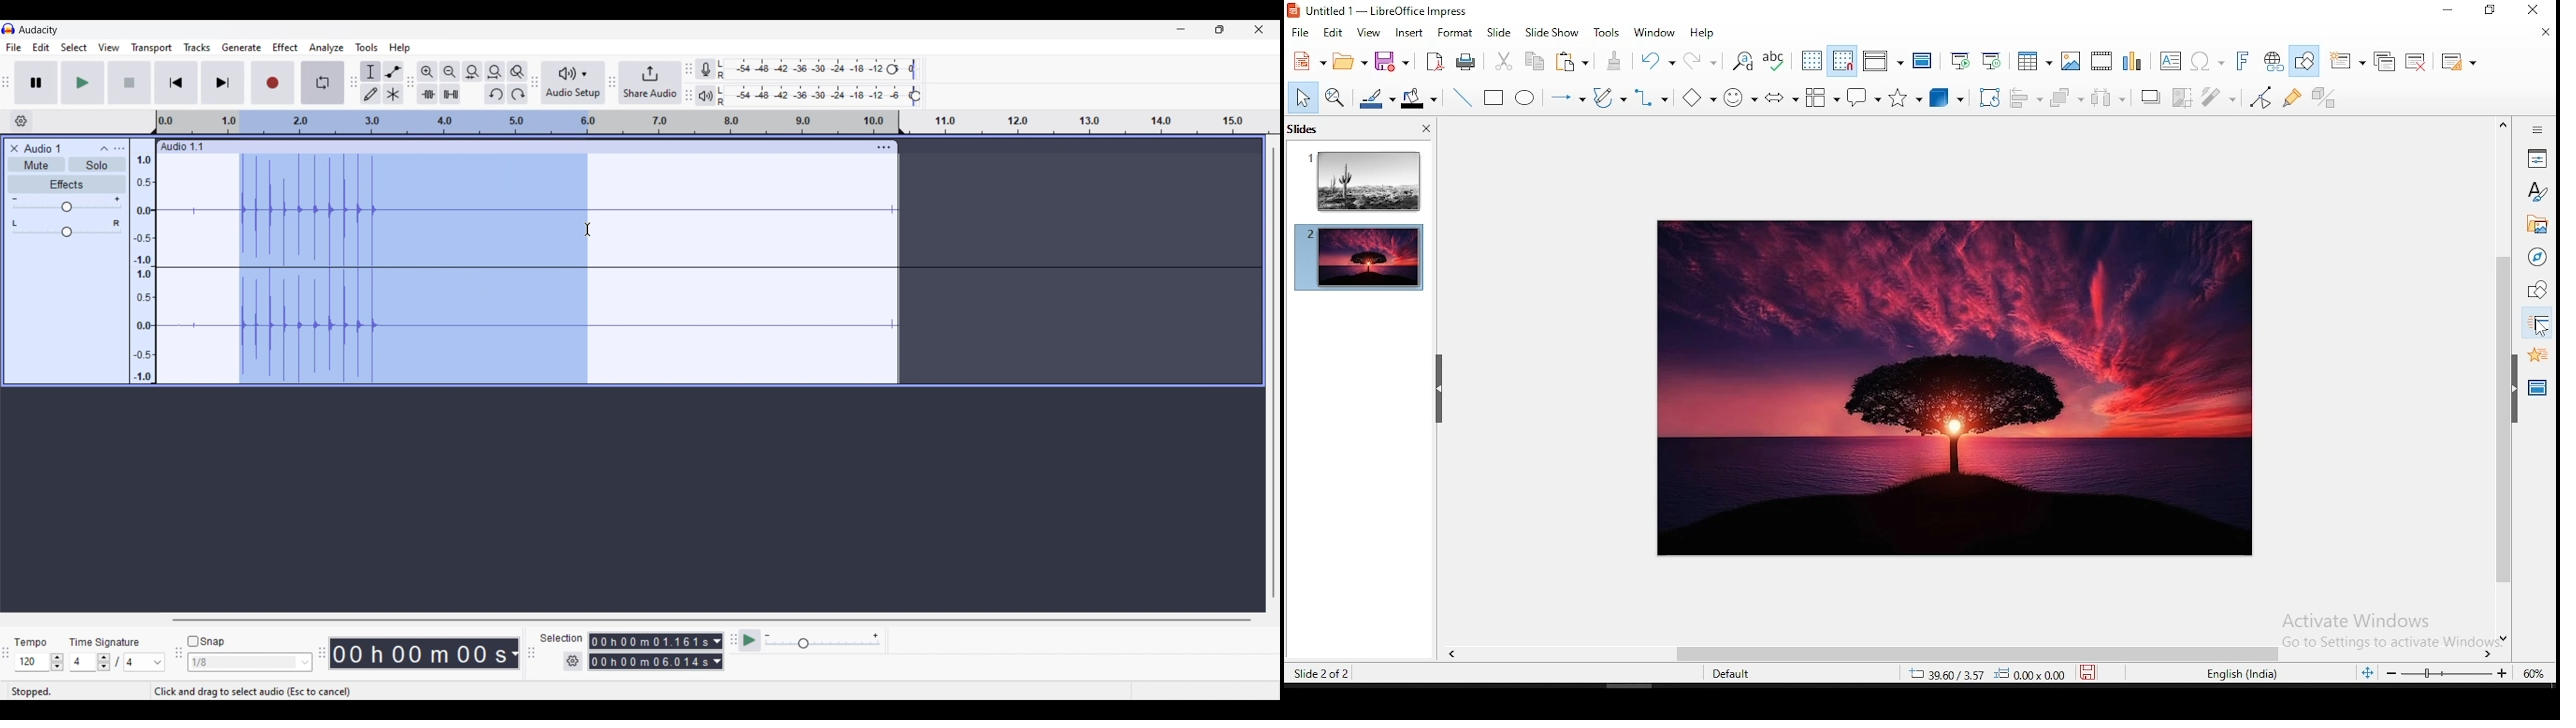 This screenshot has height=728, width=2576. Describe the element at coordinates (2171, 60) in the screenshot. I see `text box` at that location.